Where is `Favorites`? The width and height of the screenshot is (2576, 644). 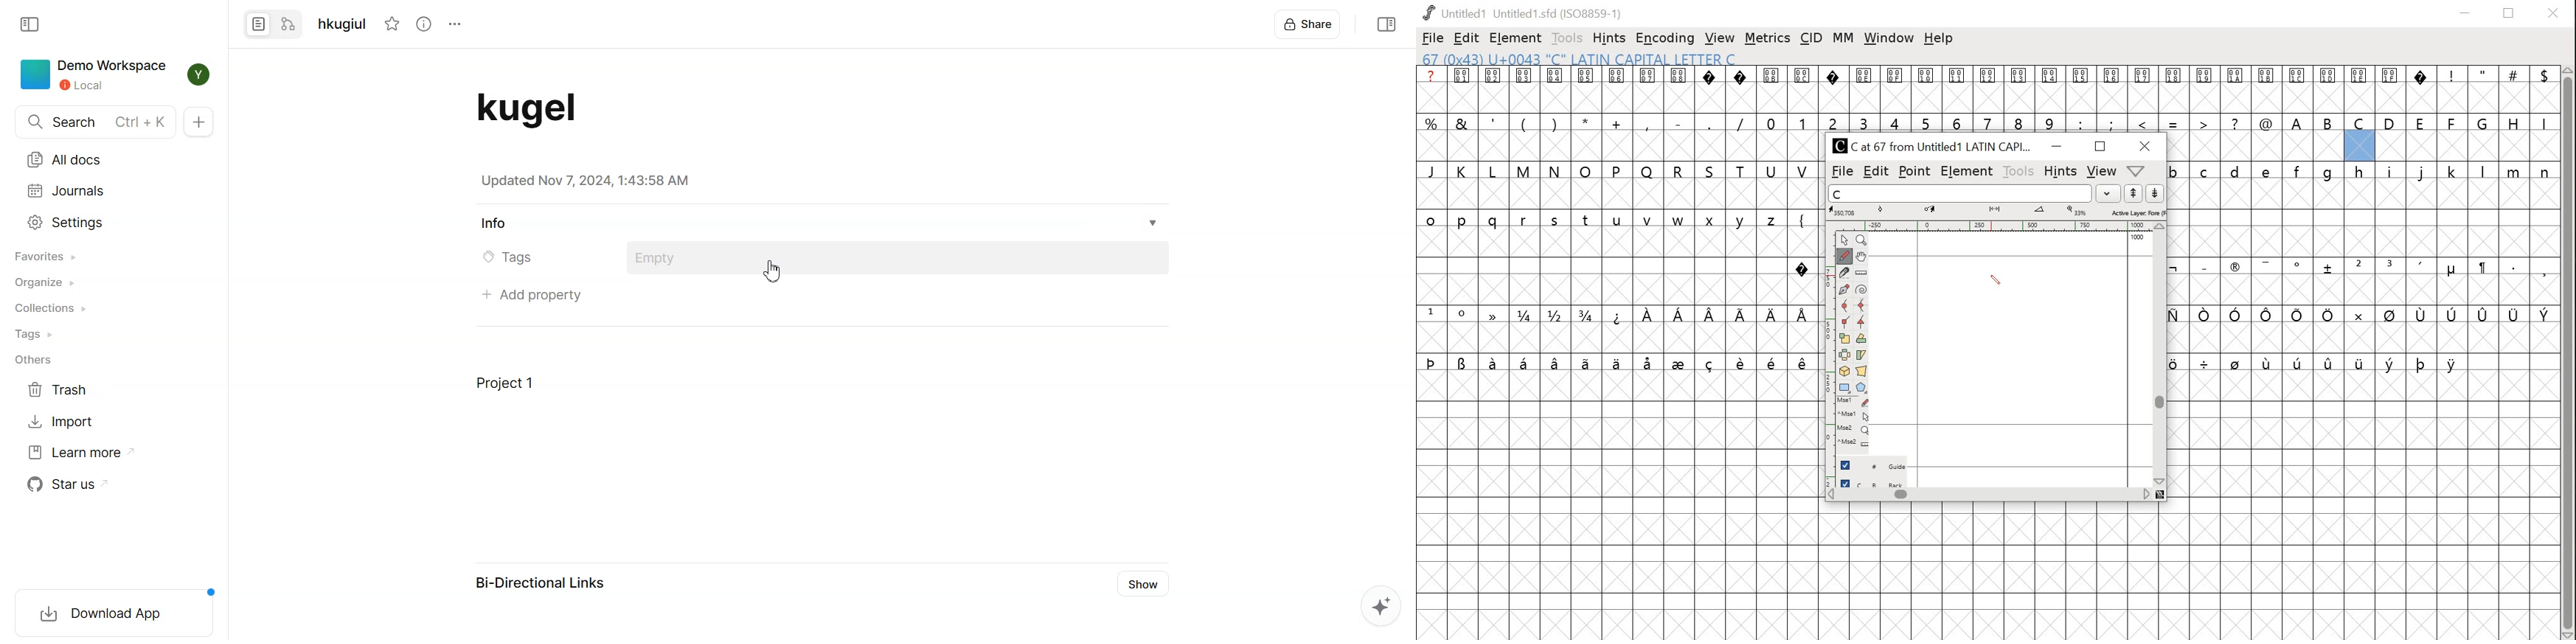 Favorites is located at coordinates (44, 257).